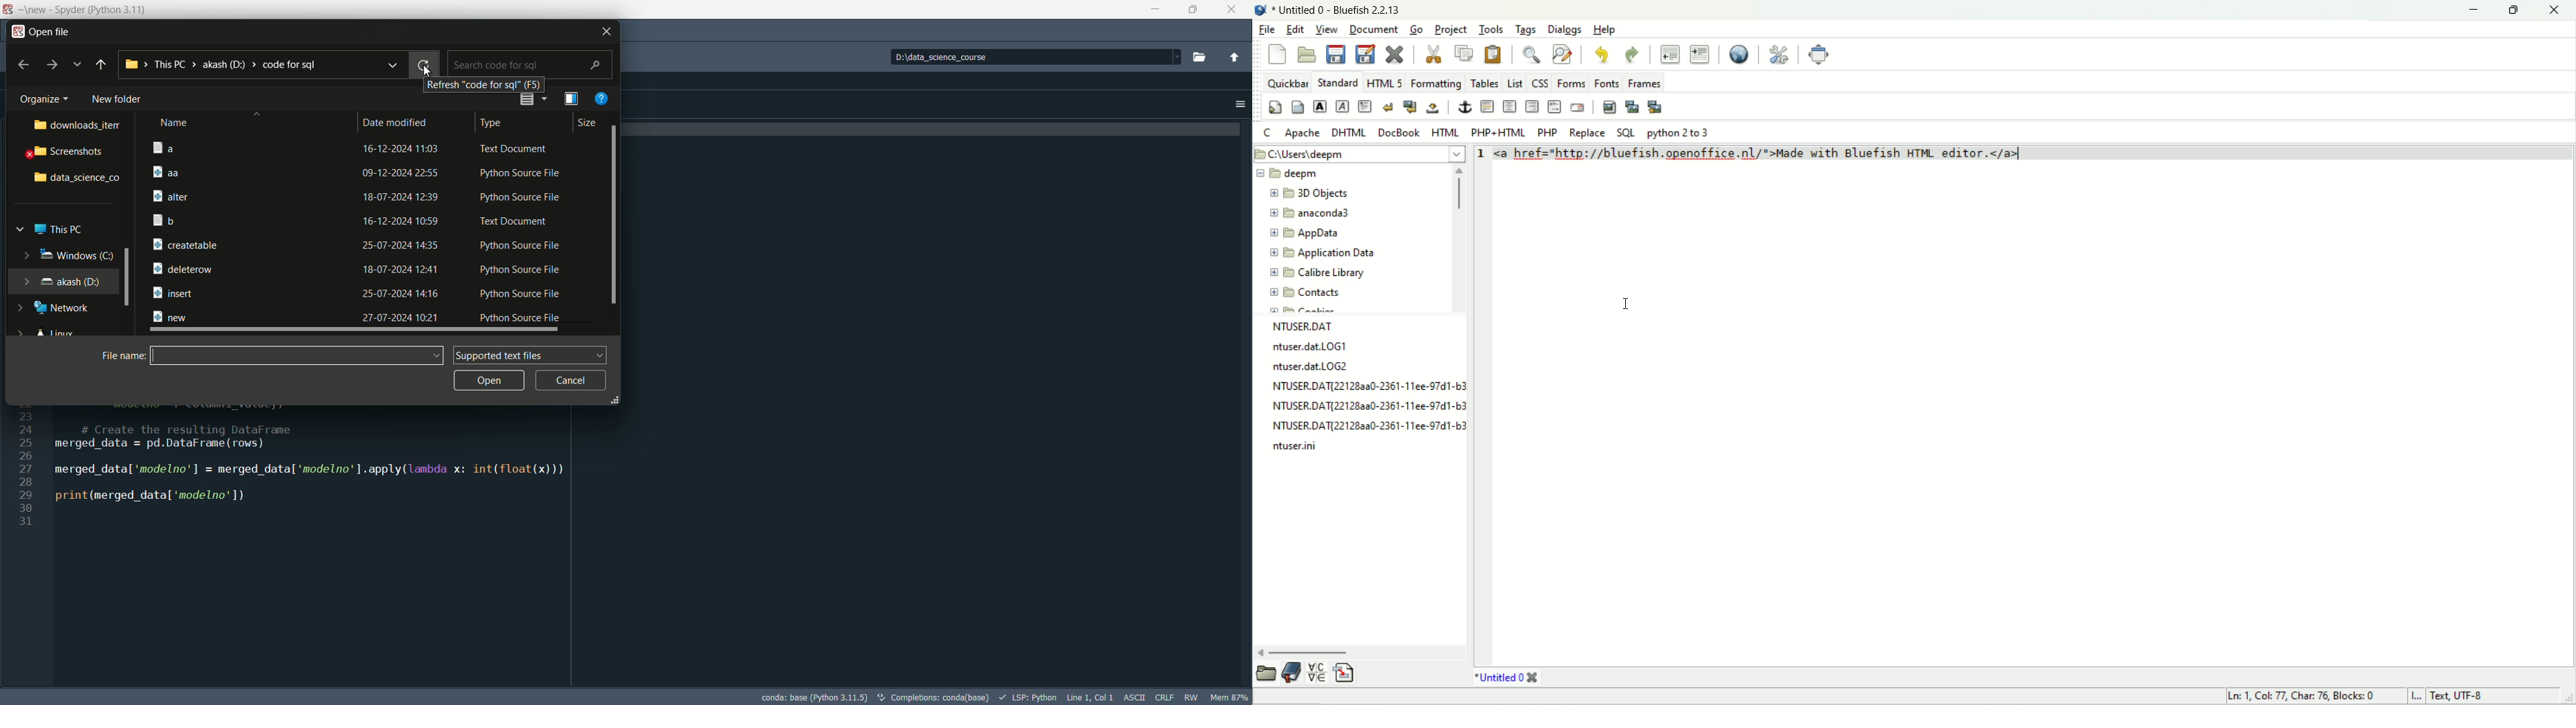  Describe the element at coordinates (572, 97) in the screenshot. I see `preview pane` at that location.